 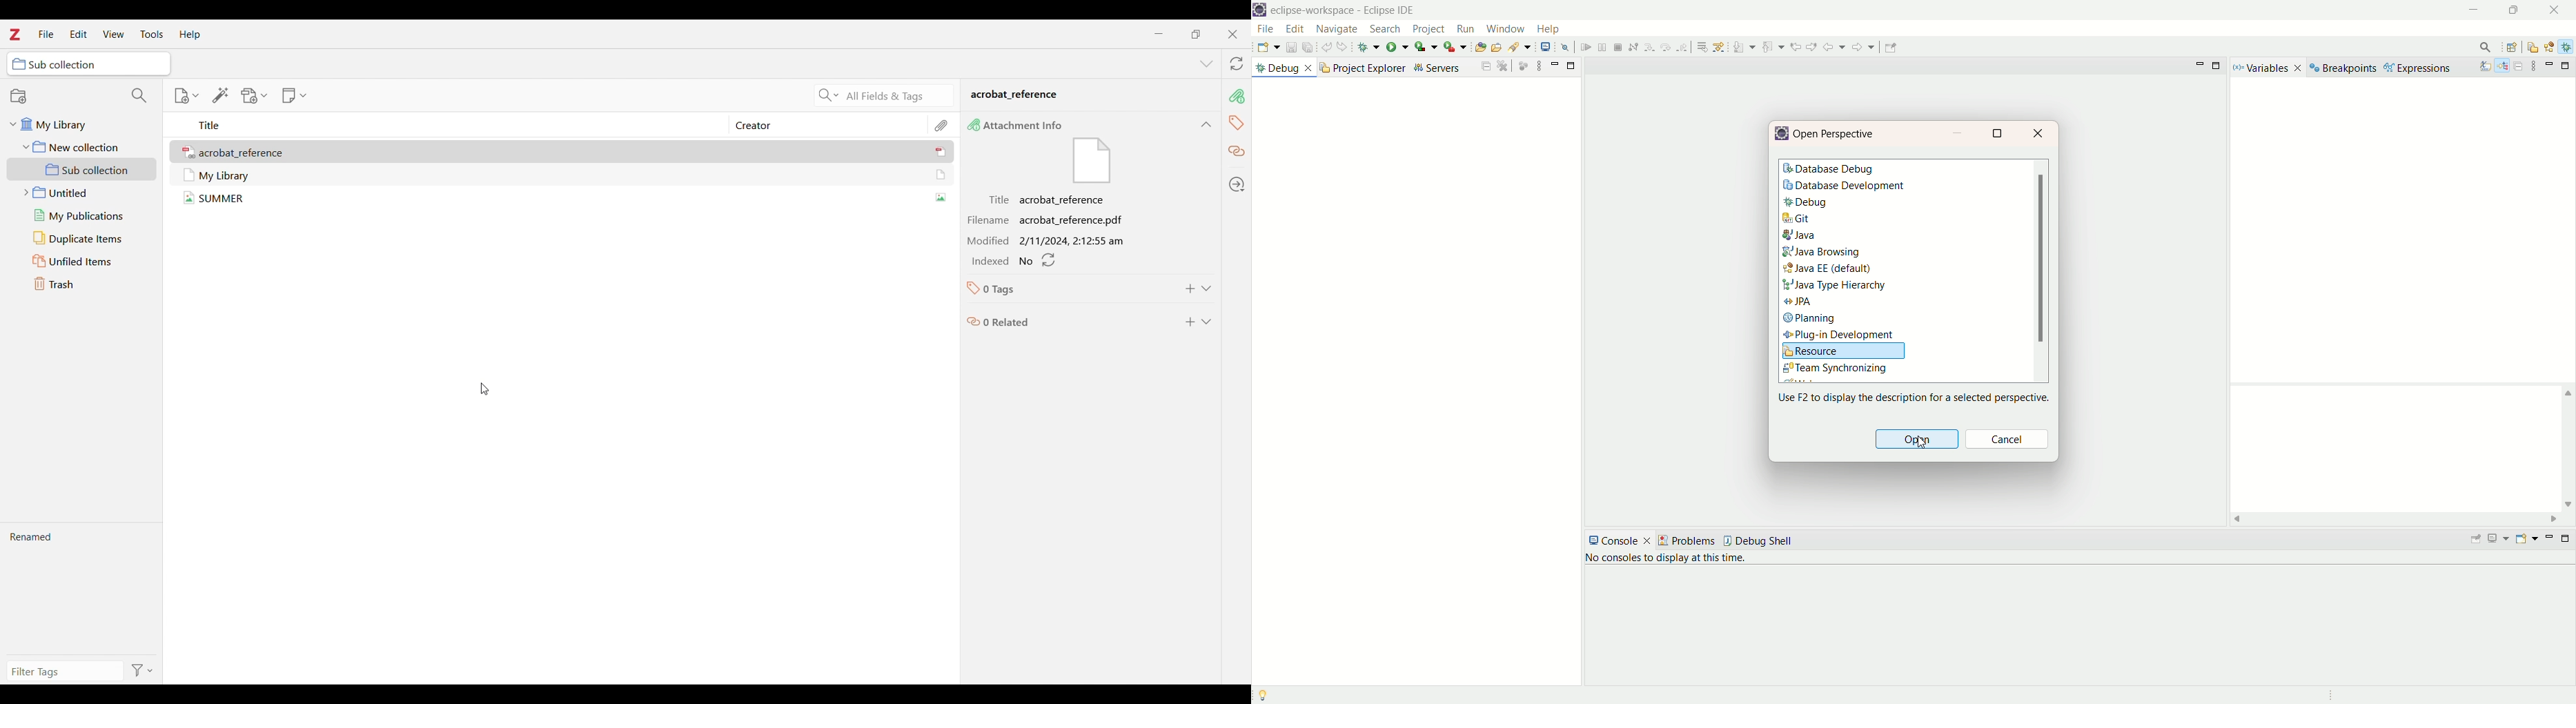 What do you see at coordinates (565, 177) in the screenshot?
I see `Files in selected folder` at bounding box center [565, 177].